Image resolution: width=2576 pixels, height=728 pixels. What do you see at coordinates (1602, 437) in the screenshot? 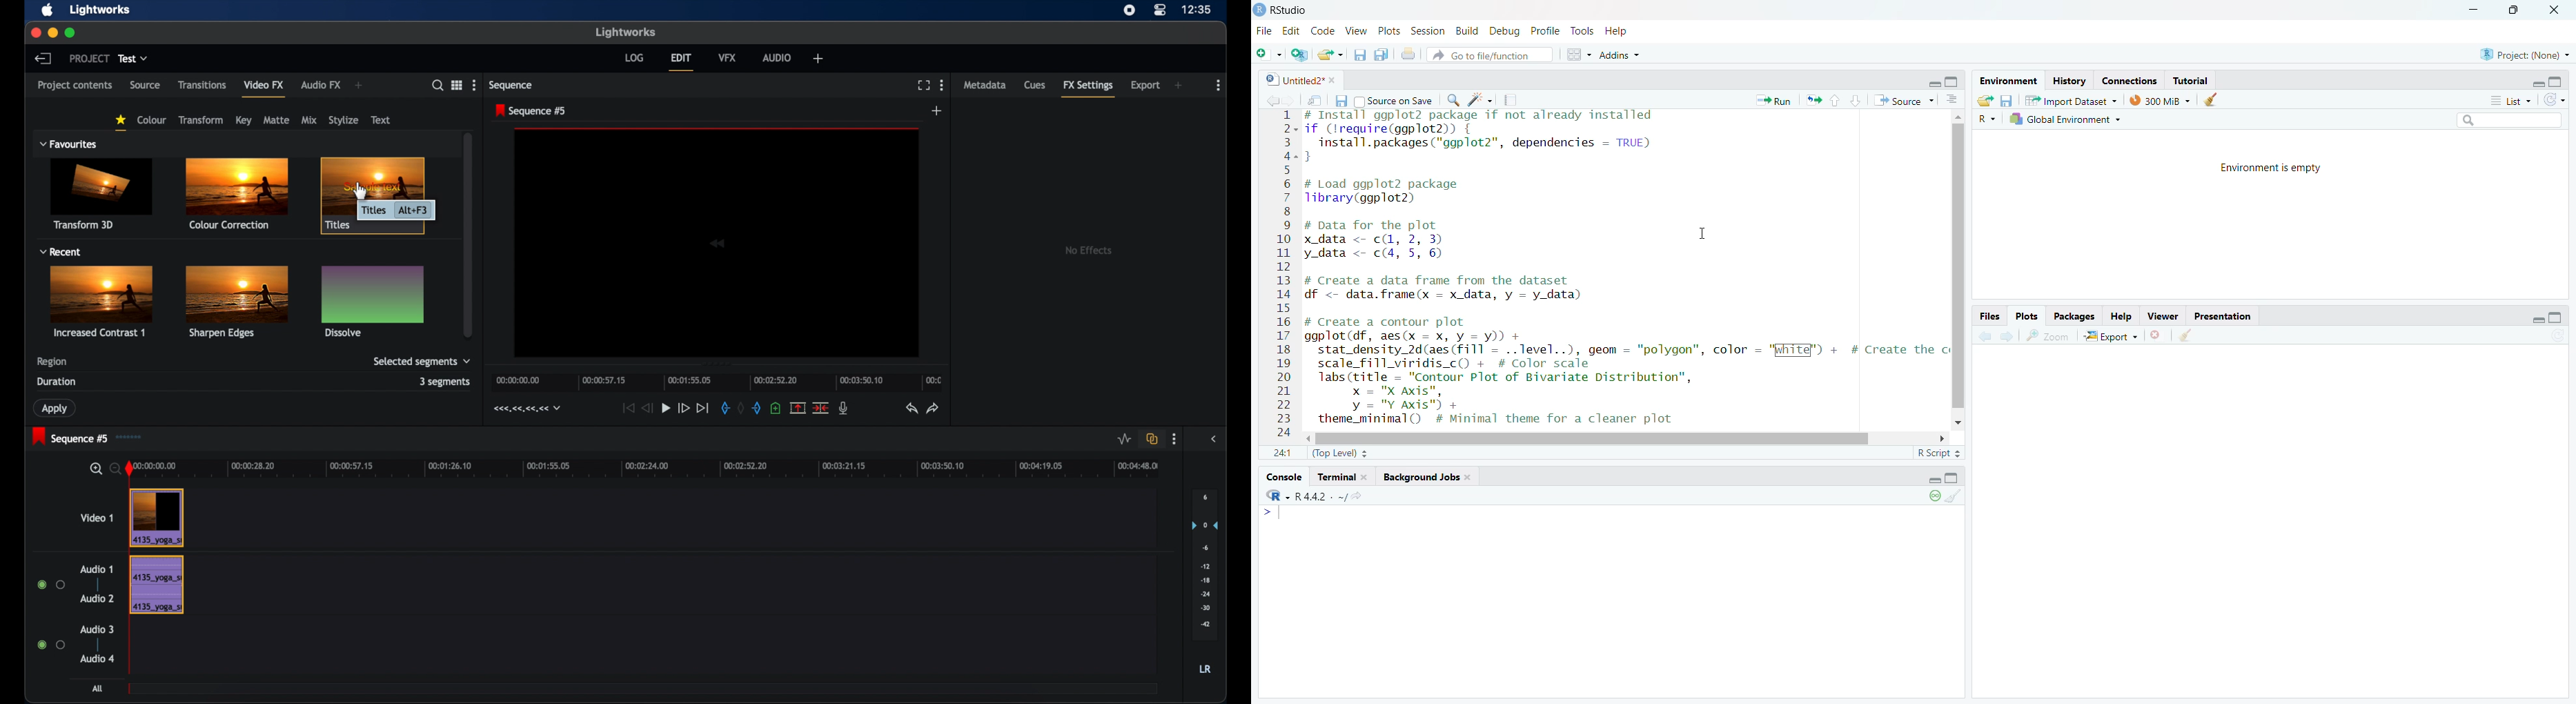
I see `horizontal scroll bar` at bounding box center [1602, 437].